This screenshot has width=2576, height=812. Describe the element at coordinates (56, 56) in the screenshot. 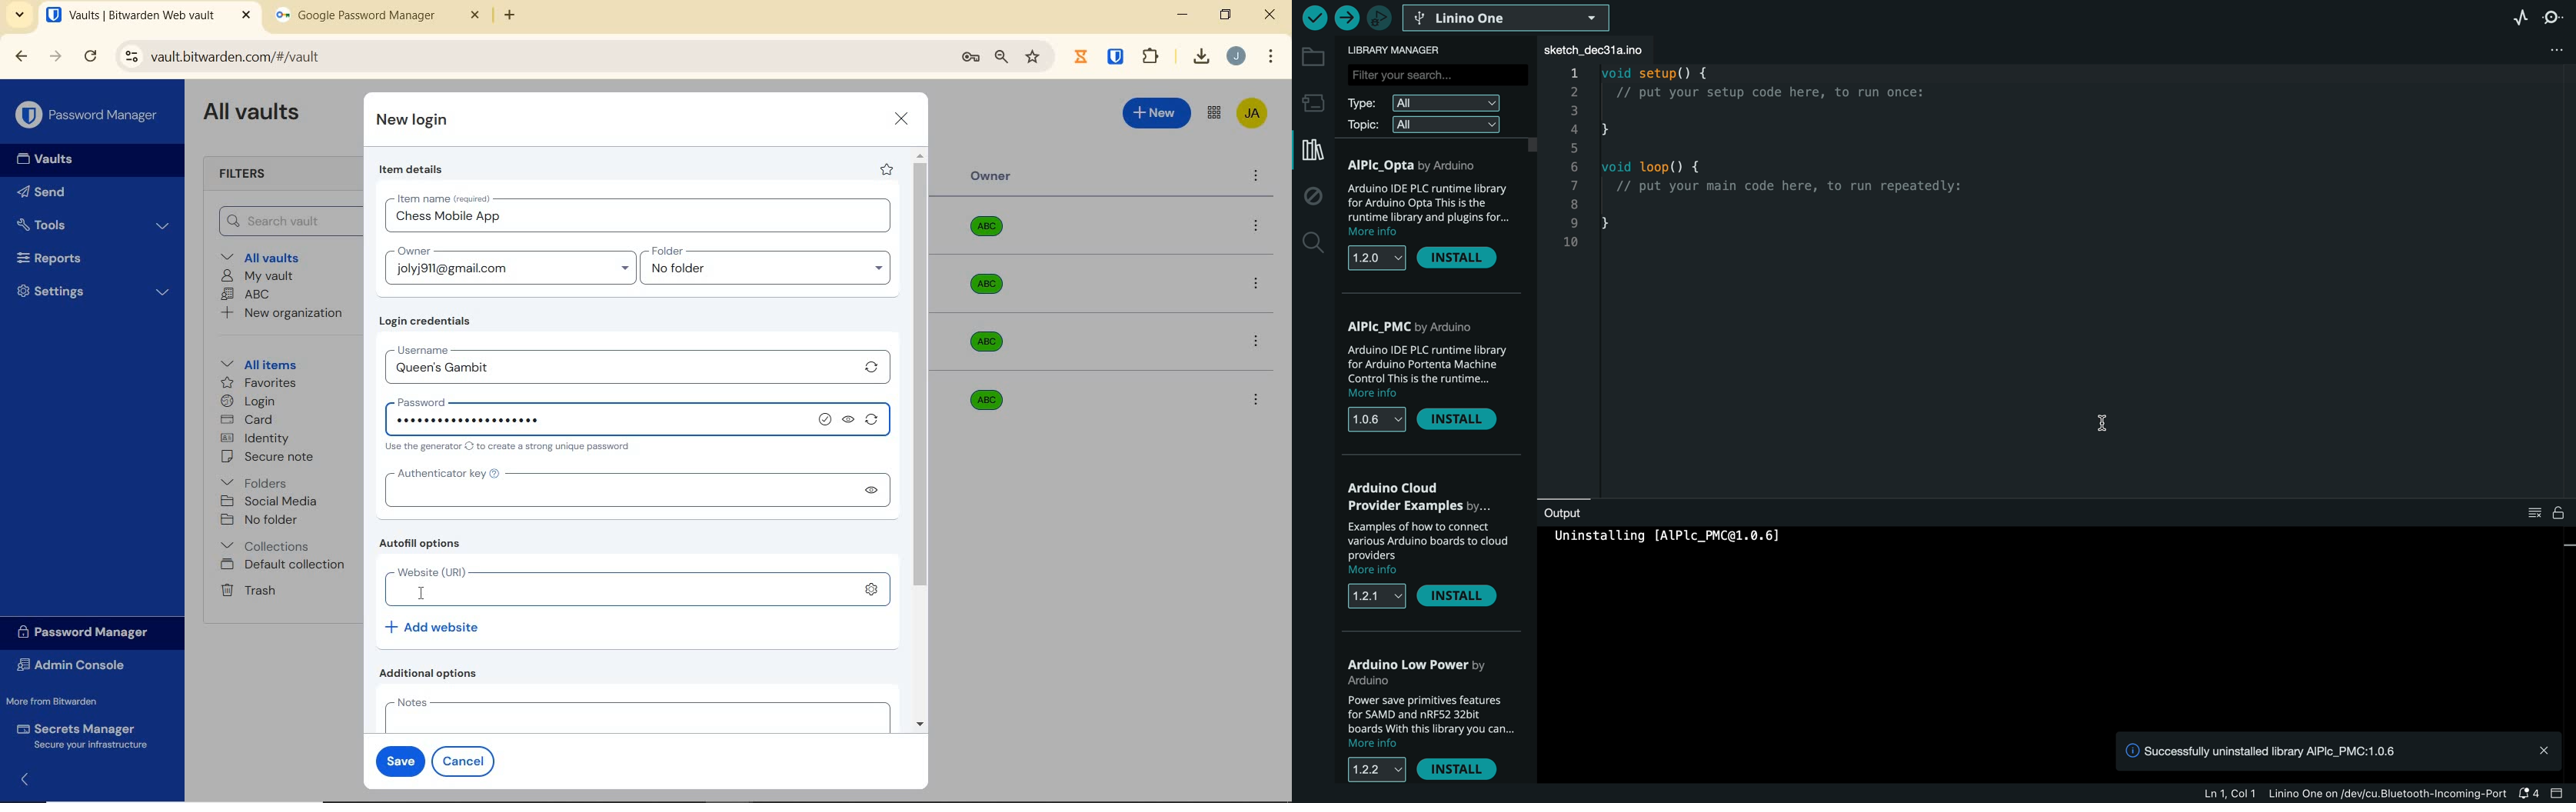

I see `forward` at that location.